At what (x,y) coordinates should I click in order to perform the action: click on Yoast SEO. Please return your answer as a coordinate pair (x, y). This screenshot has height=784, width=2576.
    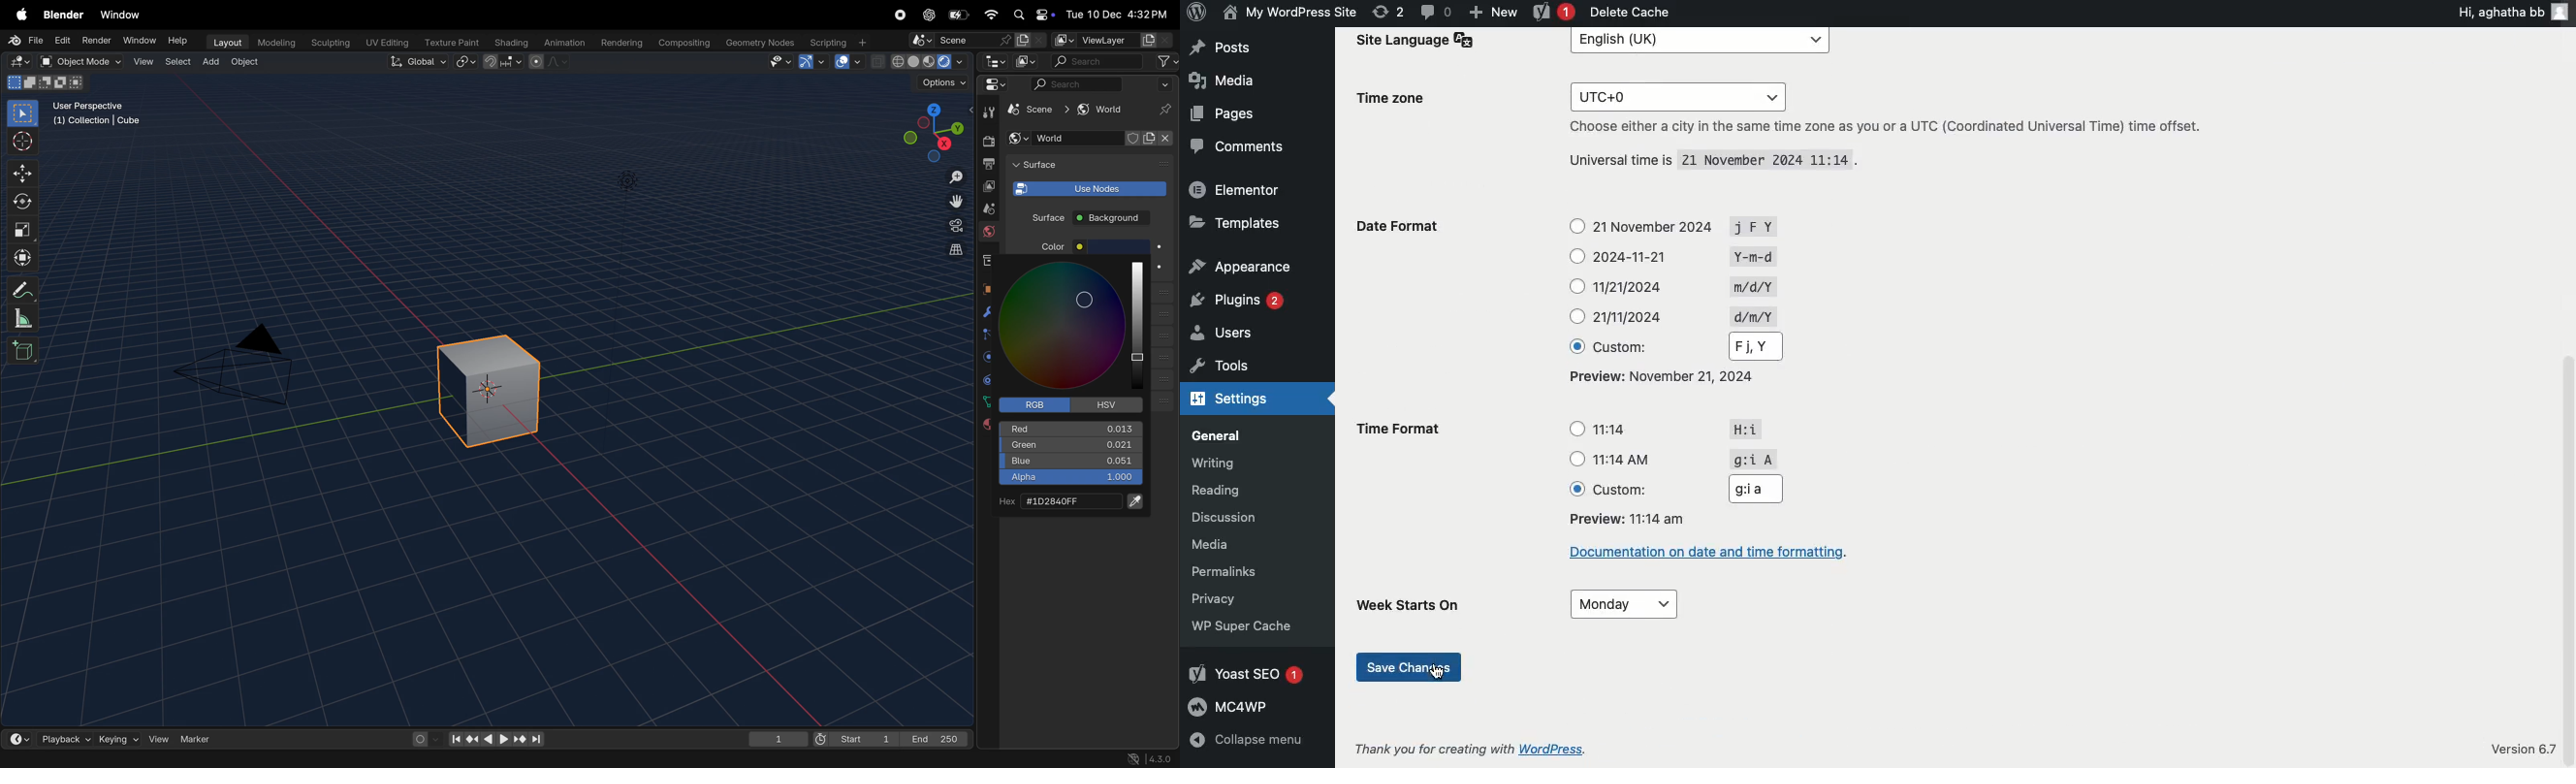
    Looking at the image, I should click on (1244, 675).